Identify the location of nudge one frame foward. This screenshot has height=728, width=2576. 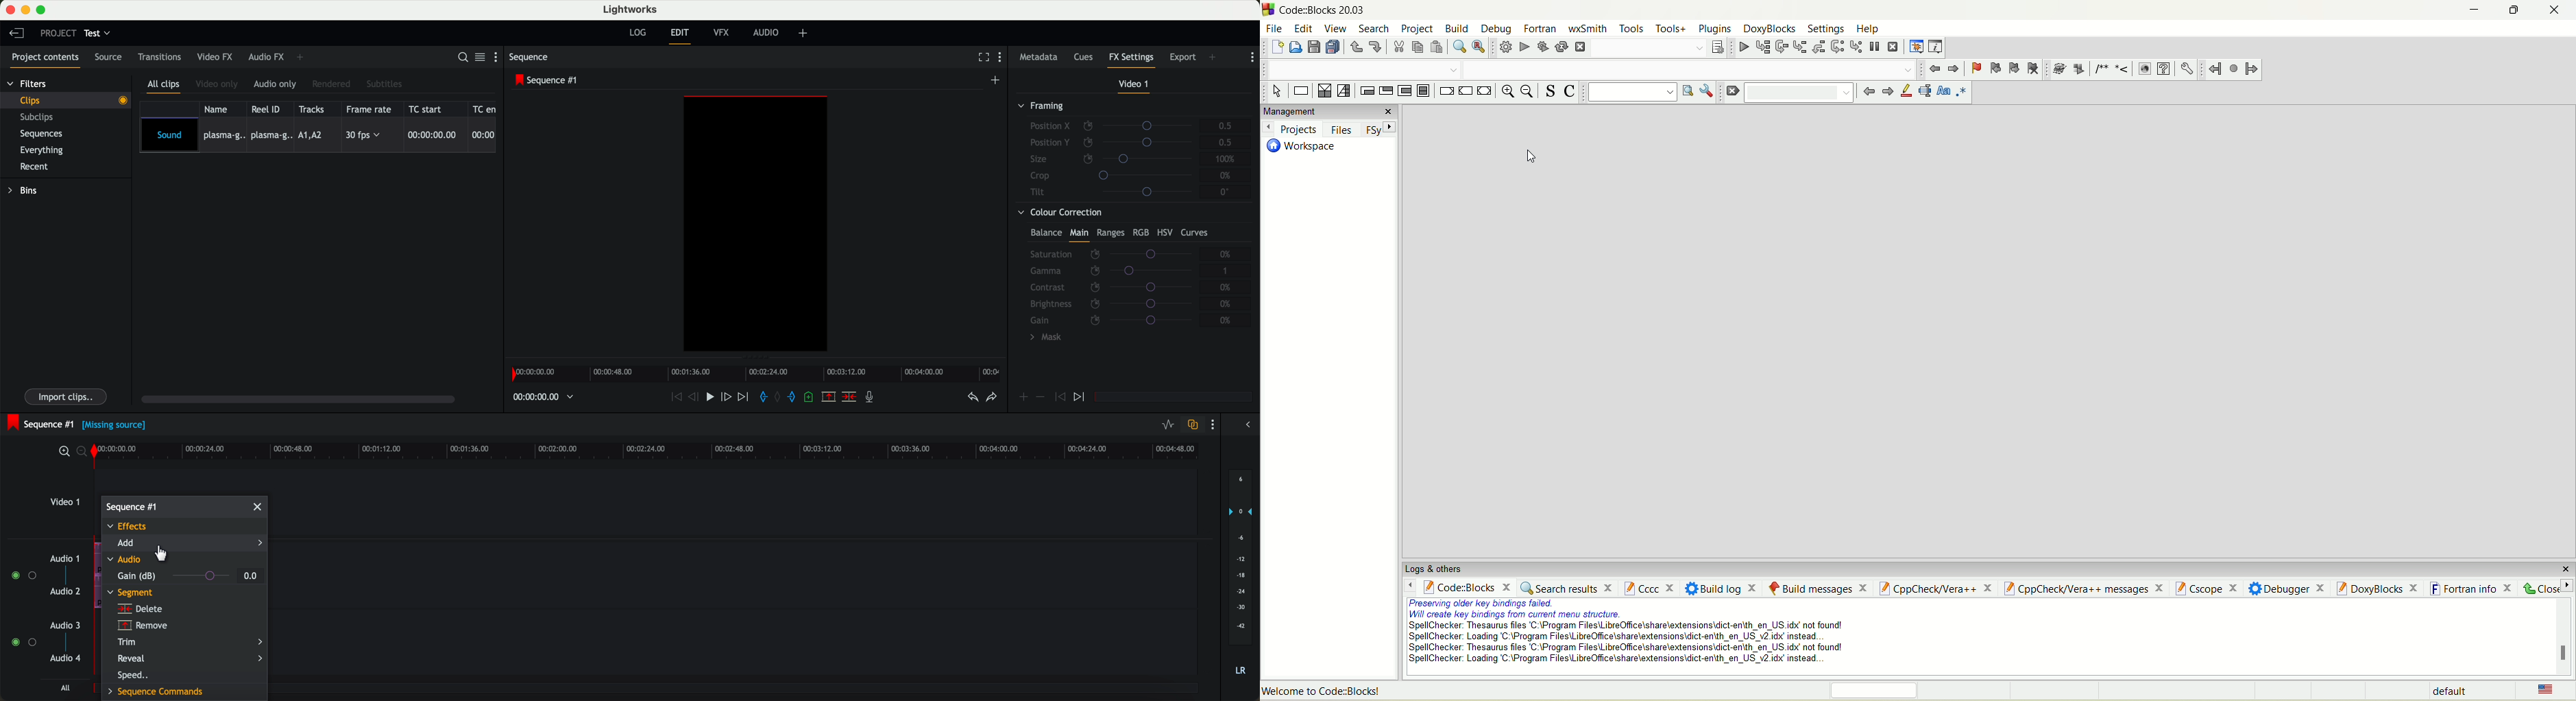
(728, 396).